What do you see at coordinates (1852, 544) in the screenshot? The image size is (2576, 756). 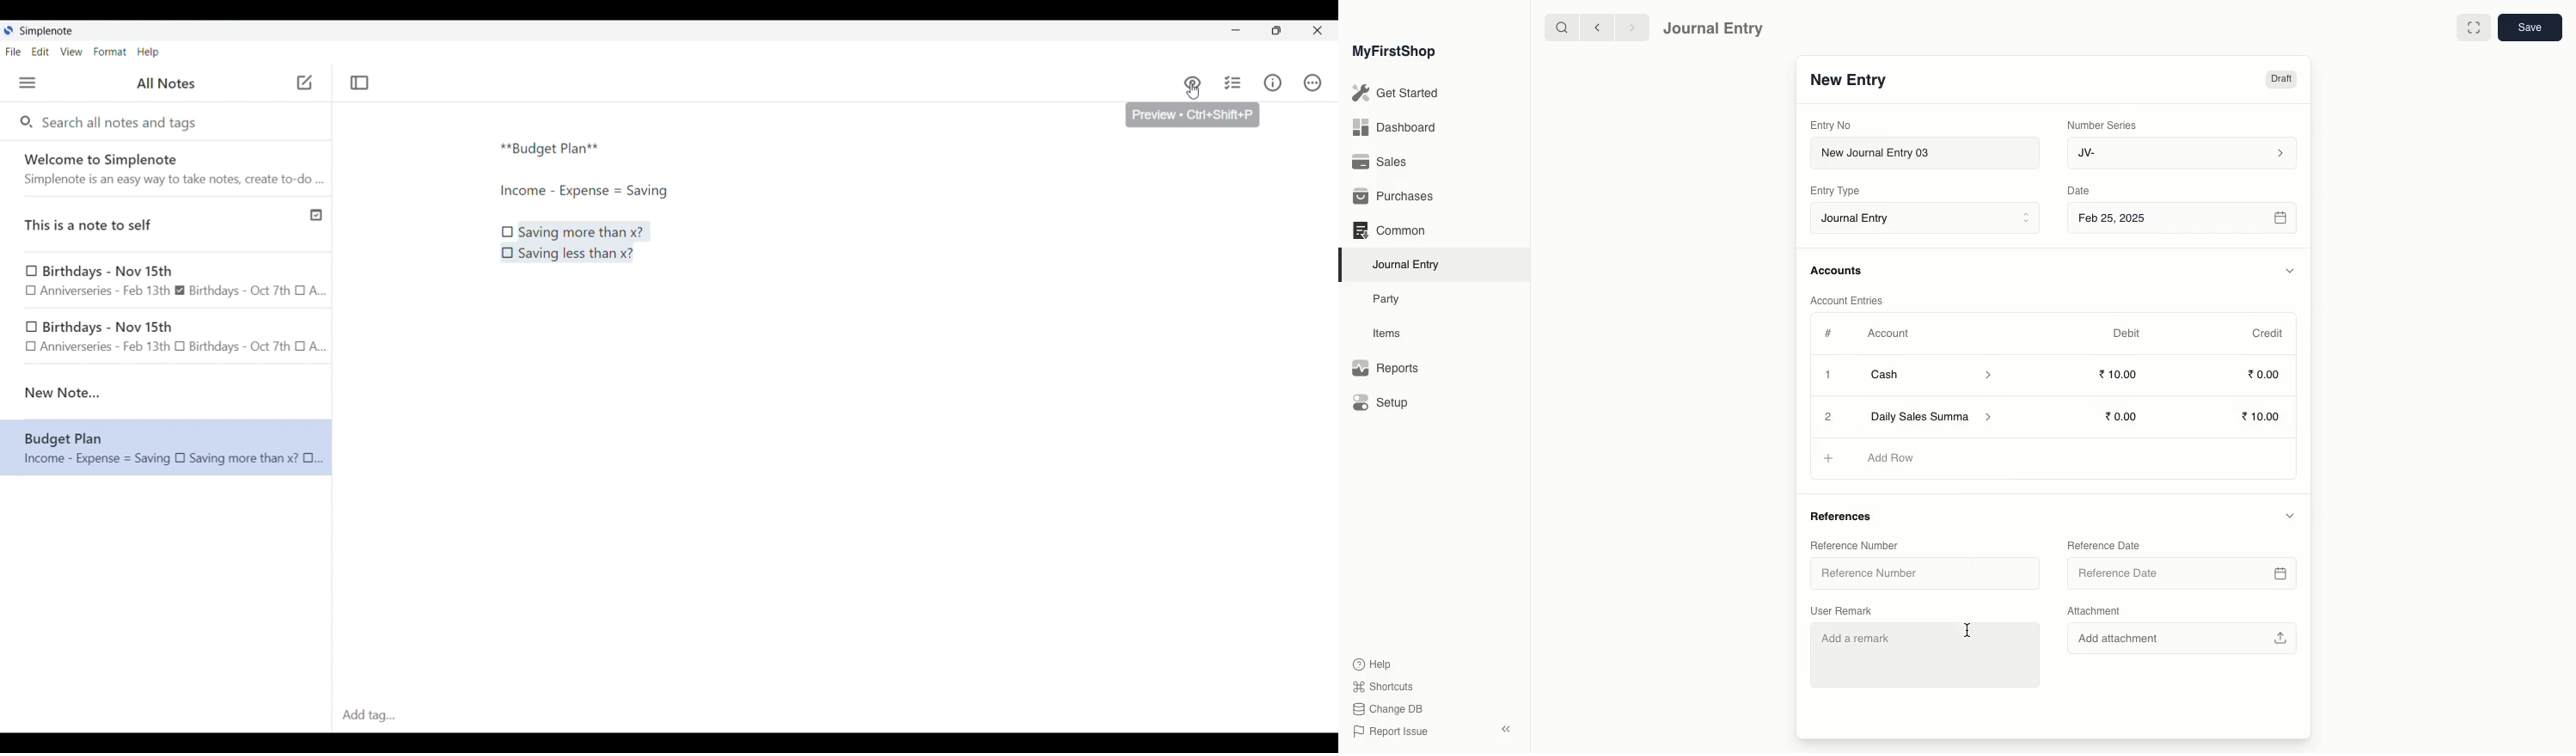 I see `Reference Number` at bounding box center [1852, 544].